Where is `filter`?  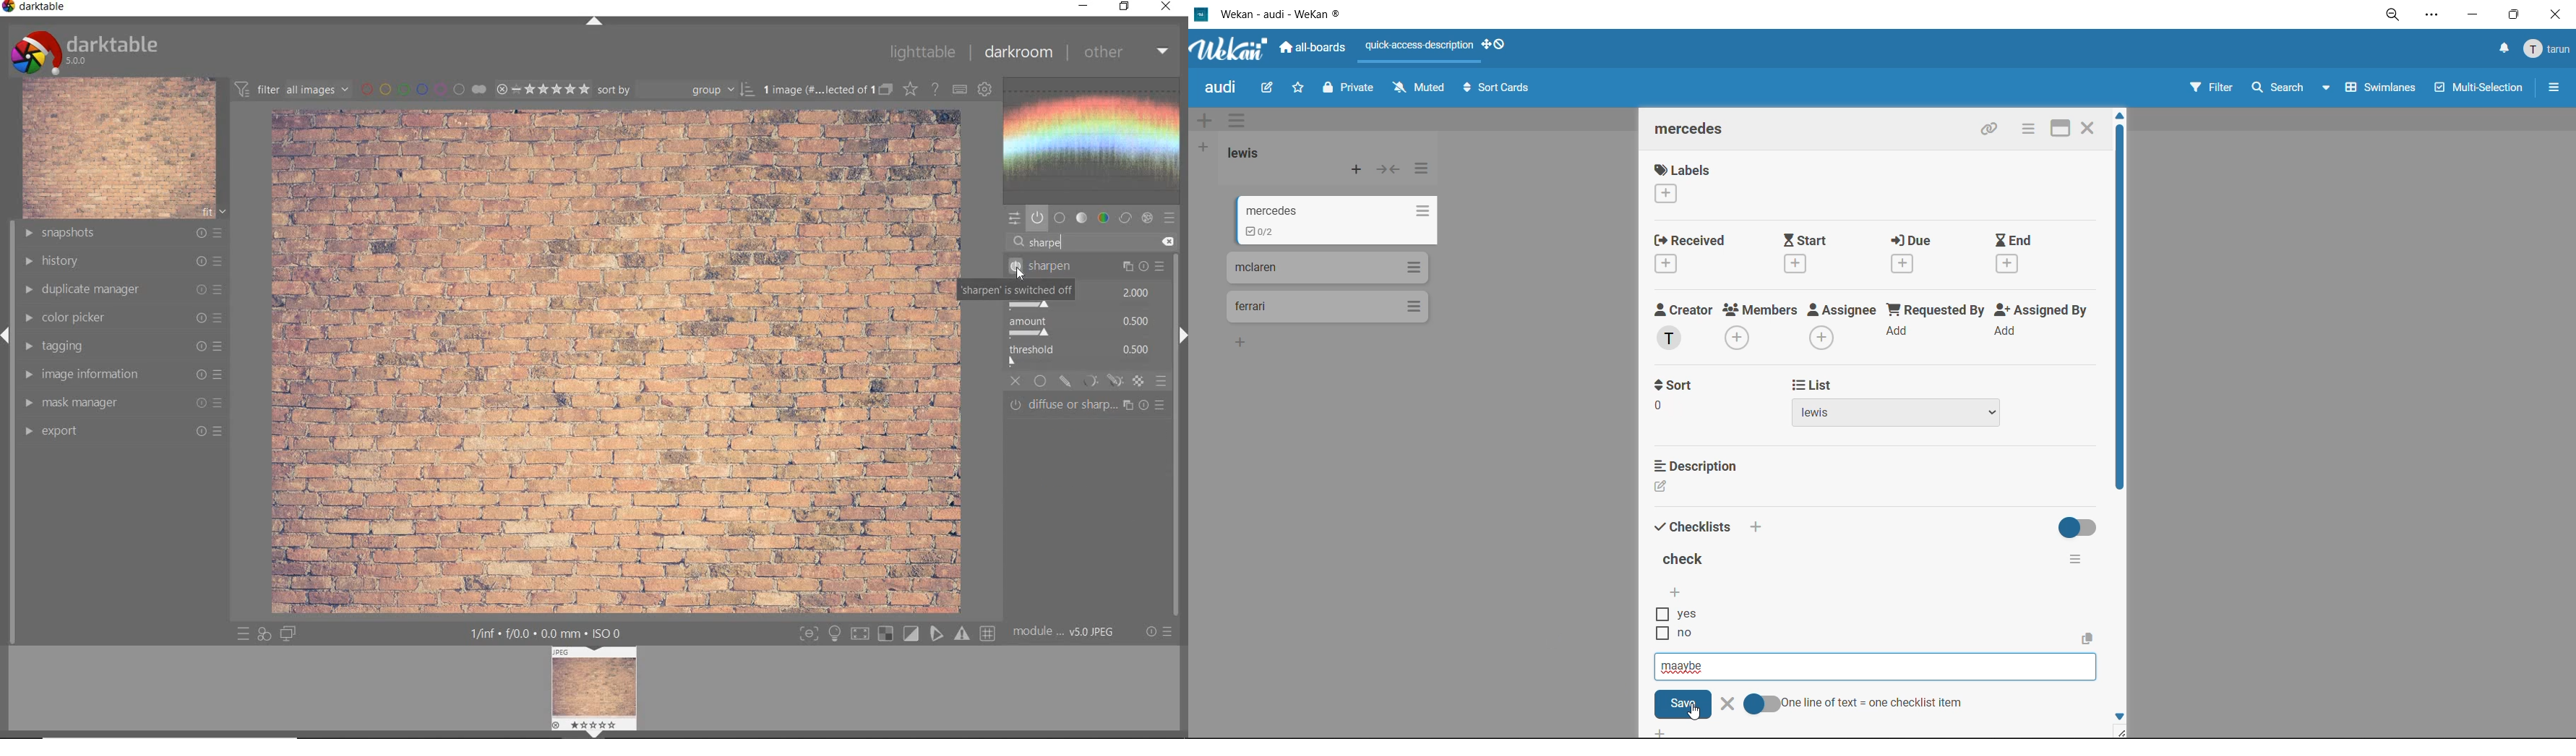
filter is located at coordinates (2216, 89).